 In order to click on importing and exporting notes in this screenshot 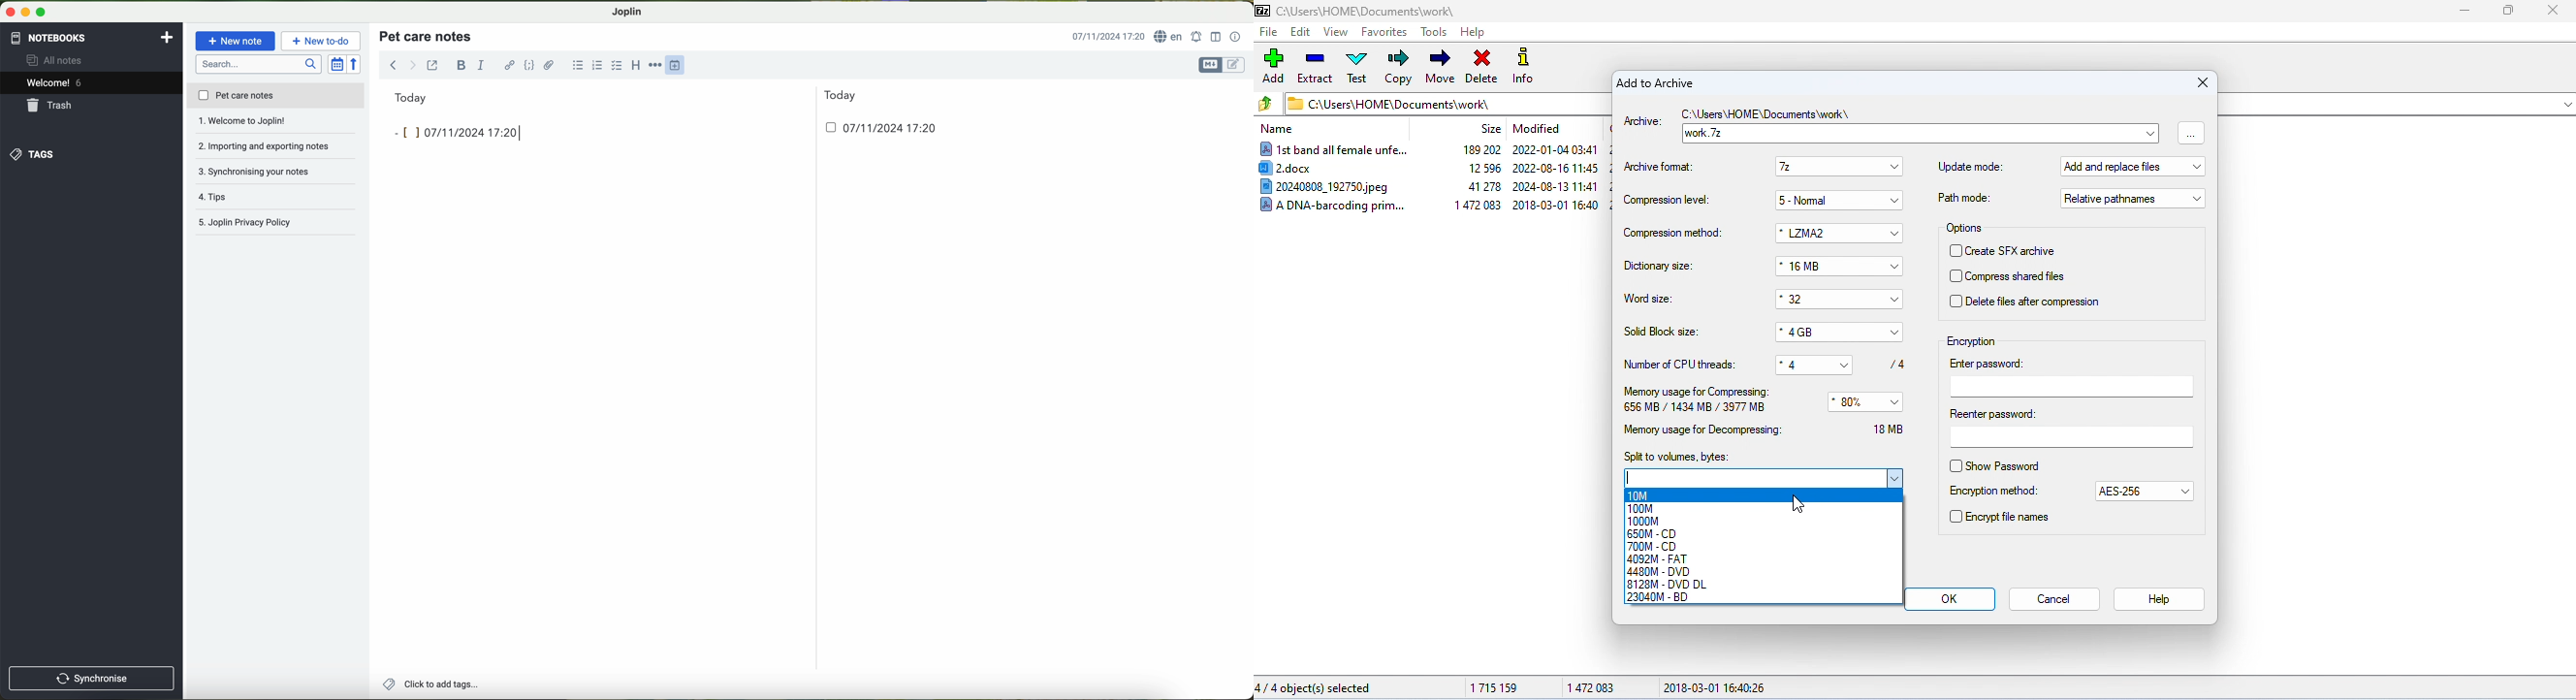, I will do `click(276, 124)`.